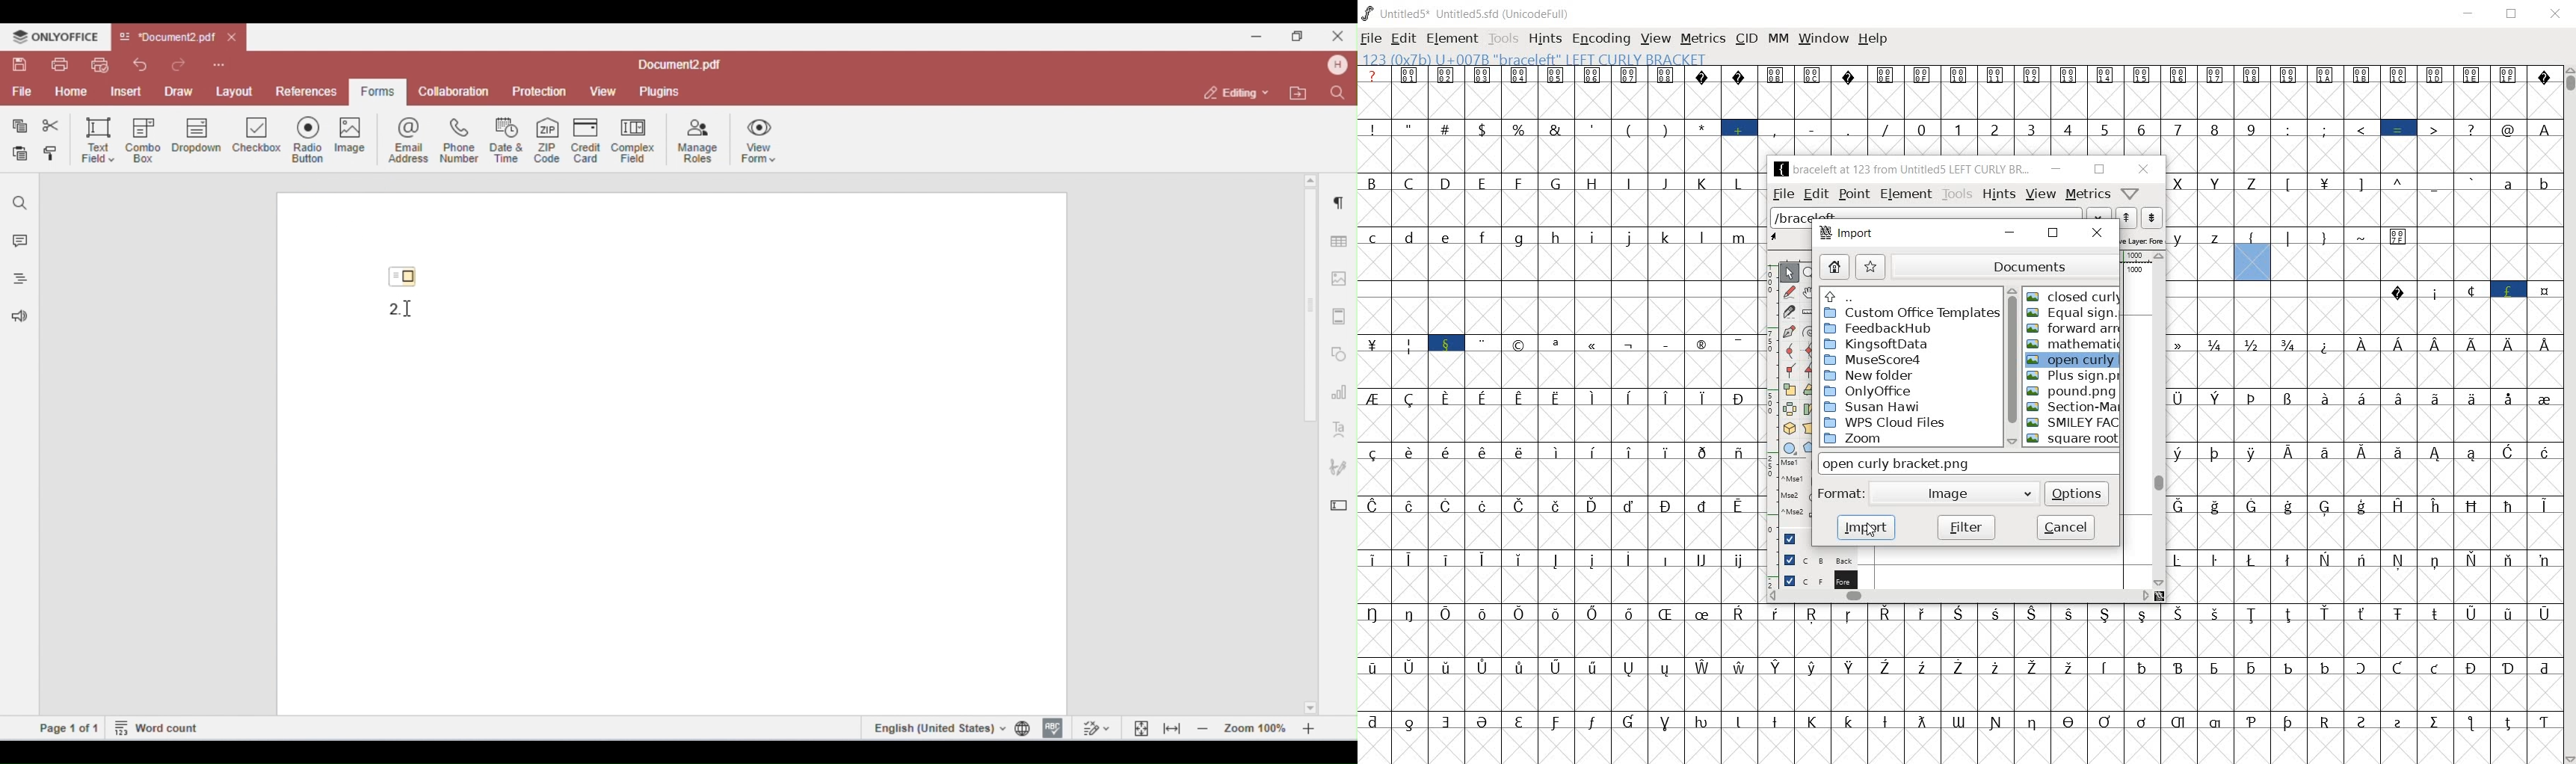 The image size is (2576, 784). I want to click on scrollbar, so click(2012, 367).